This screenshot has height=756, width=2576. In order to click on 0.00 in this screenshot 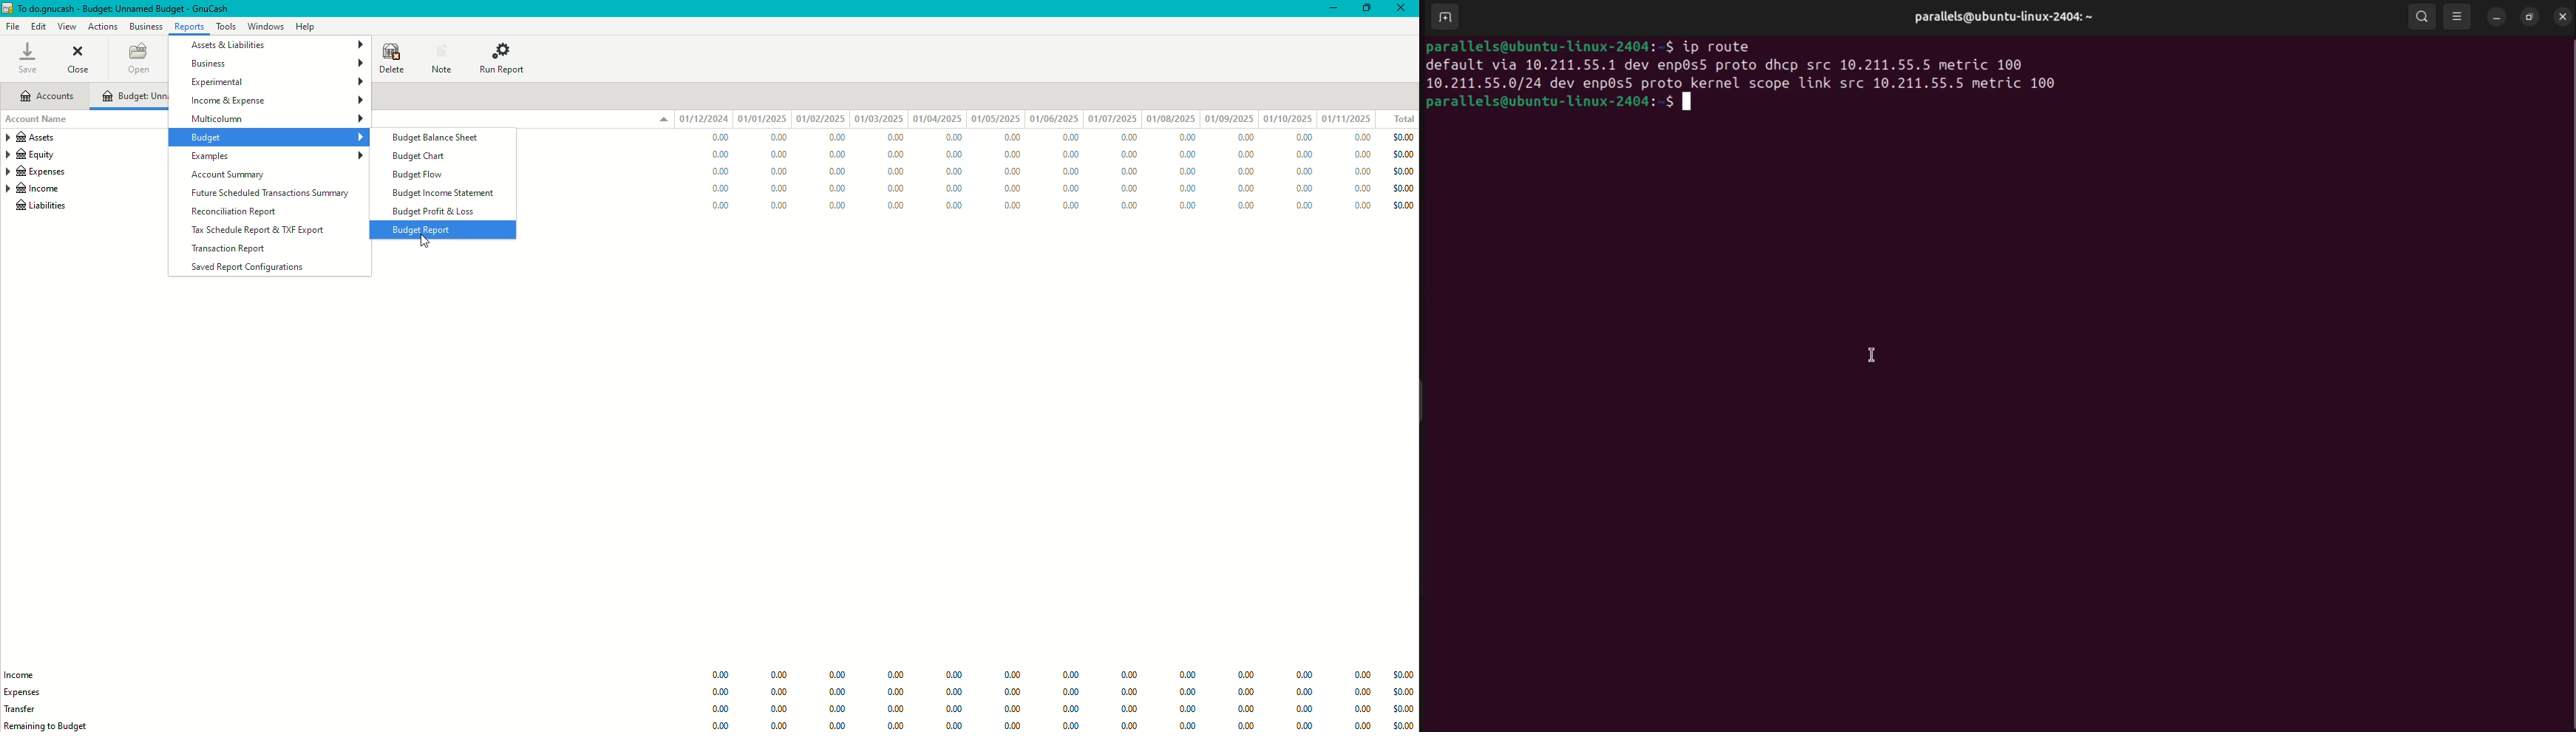, I will do `click(778, 152)`.